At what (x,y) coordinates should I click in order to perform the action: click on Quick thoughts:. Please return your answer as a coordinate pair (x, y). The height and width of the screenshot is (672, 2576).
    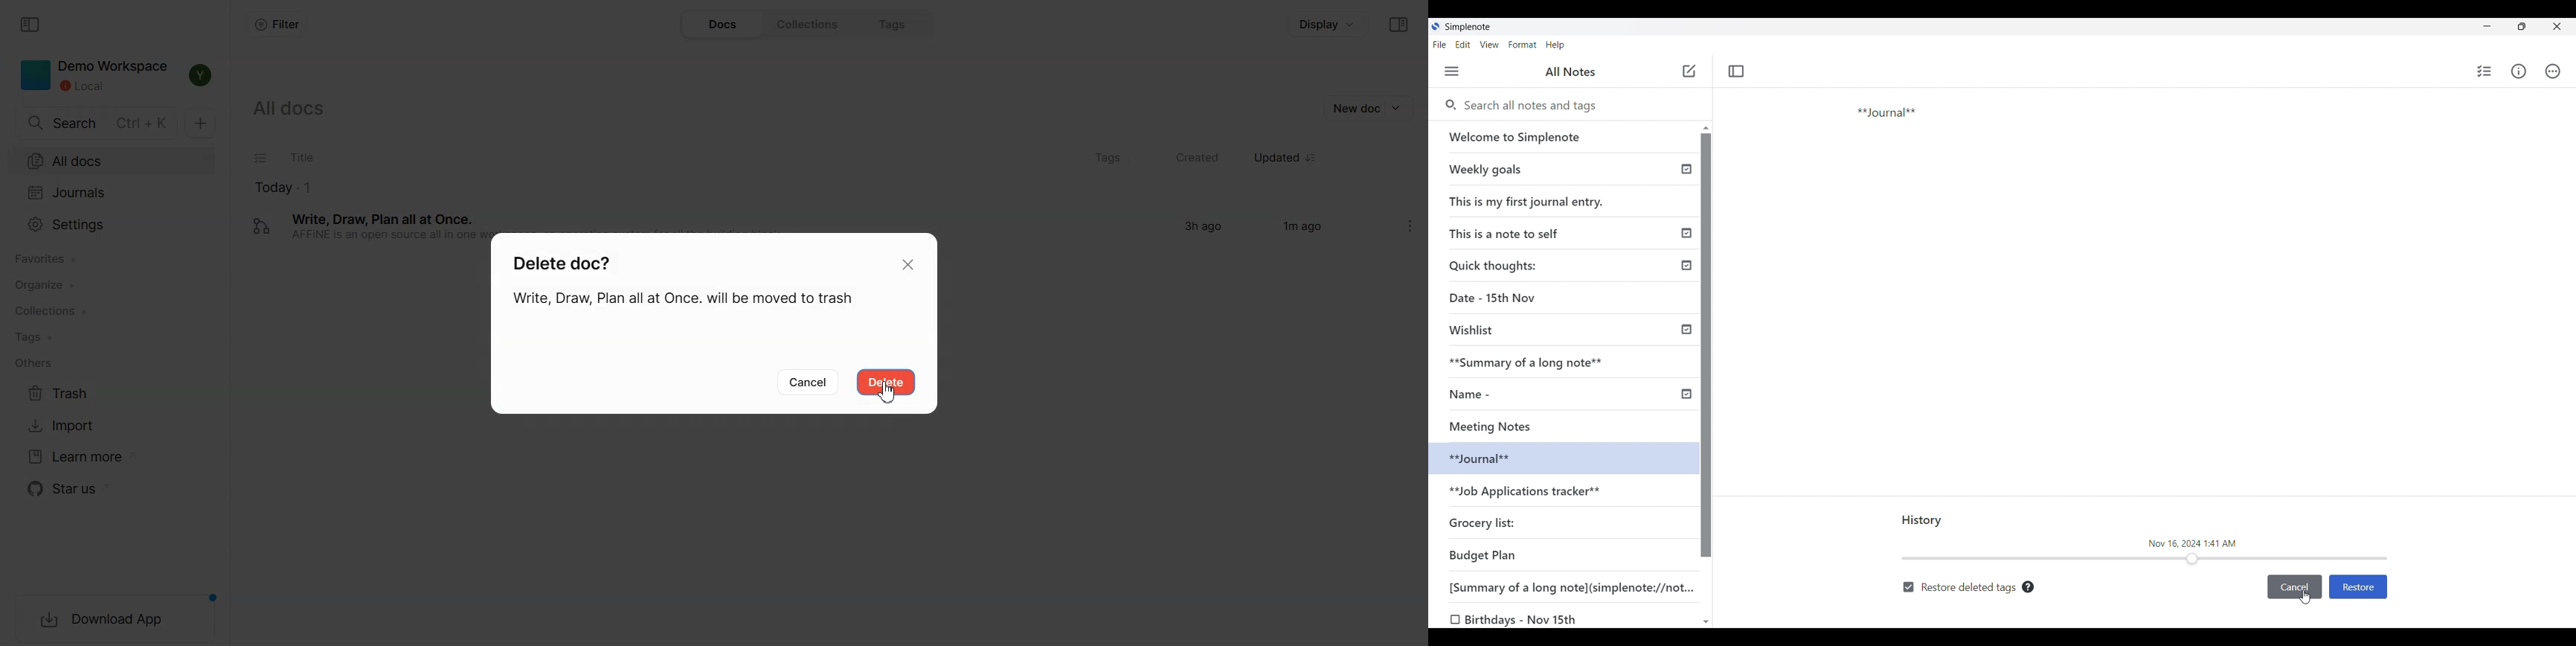
    Looking at the image, I should click on (1495, 265).